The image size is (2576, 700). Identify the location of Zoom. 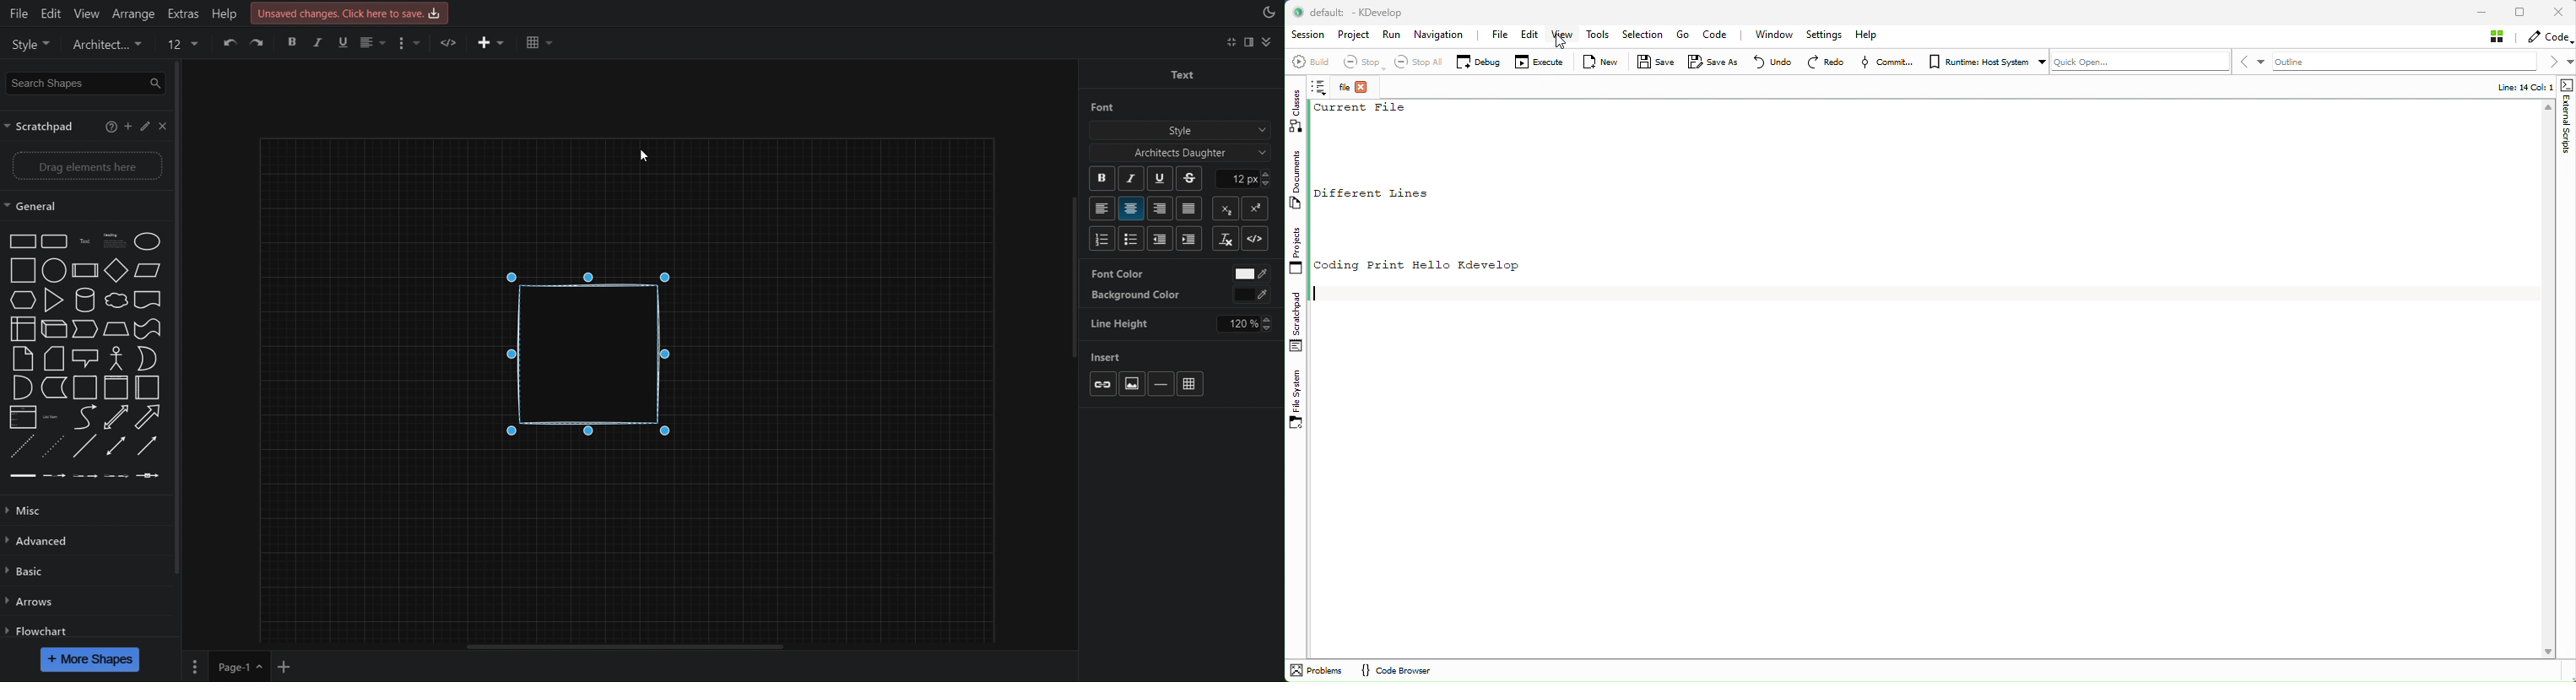
(84, 44).